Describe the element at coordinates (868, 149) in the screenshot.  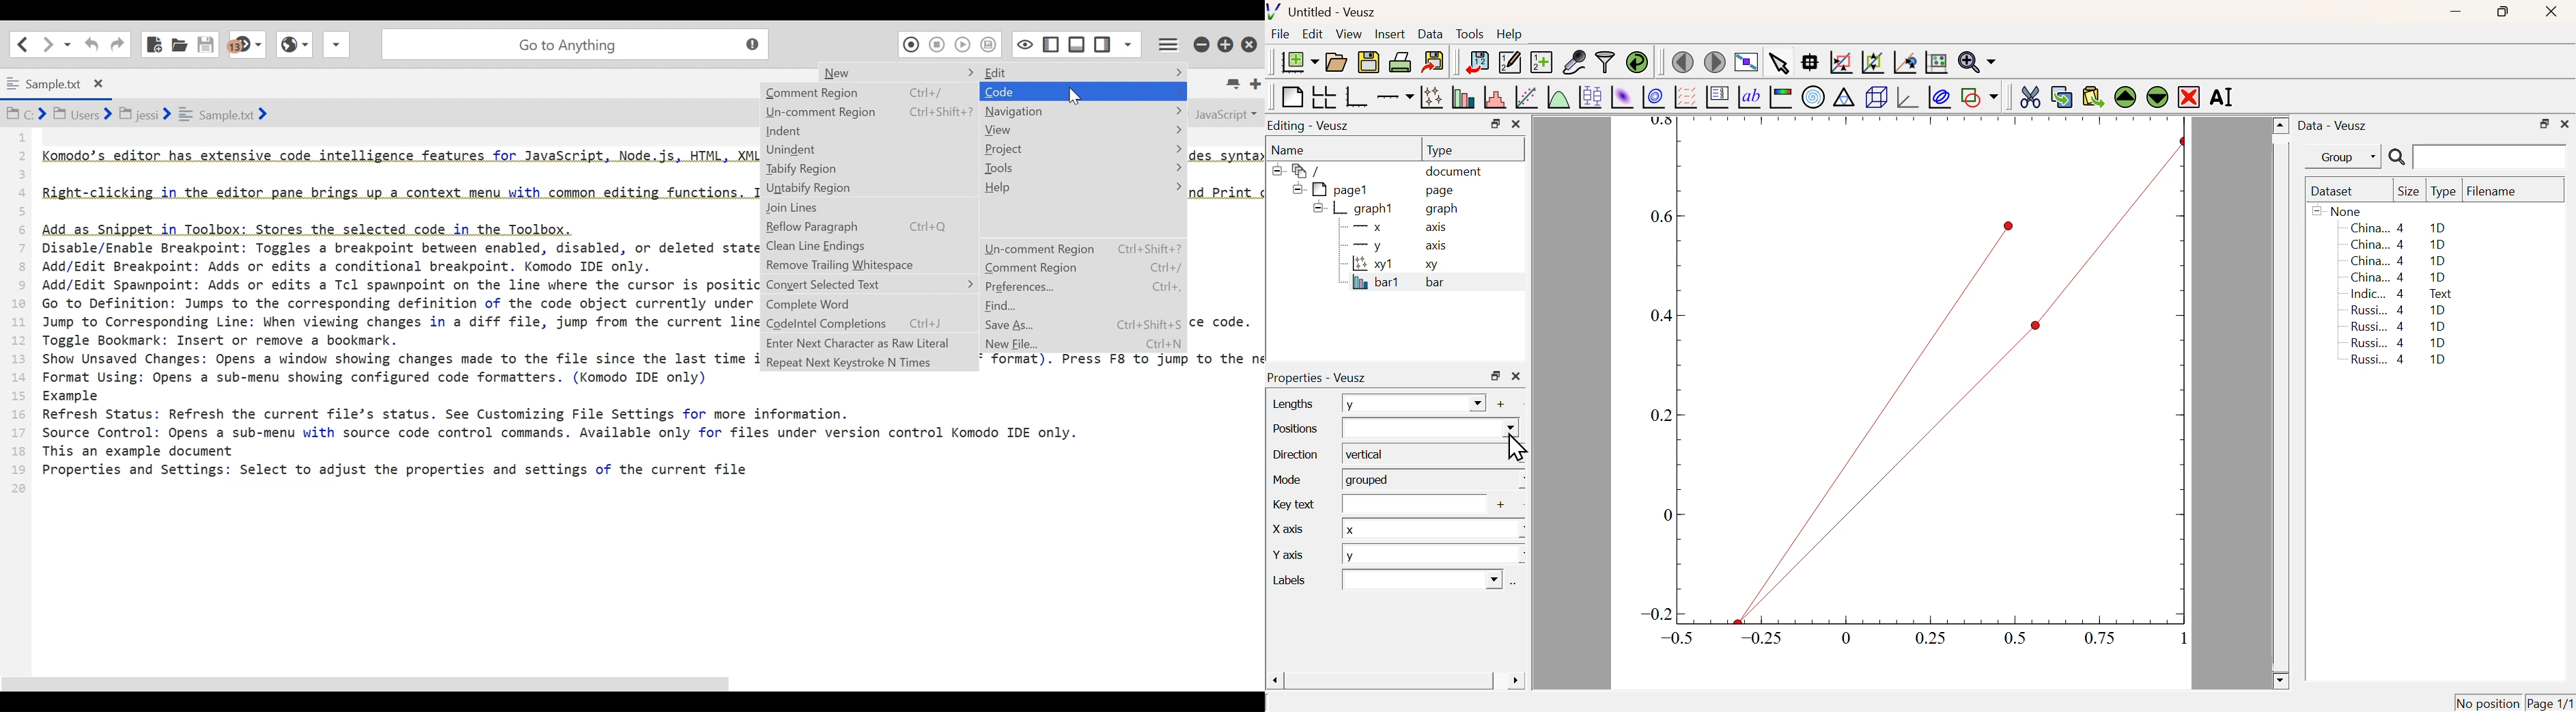
I see `Unindent` at that location.